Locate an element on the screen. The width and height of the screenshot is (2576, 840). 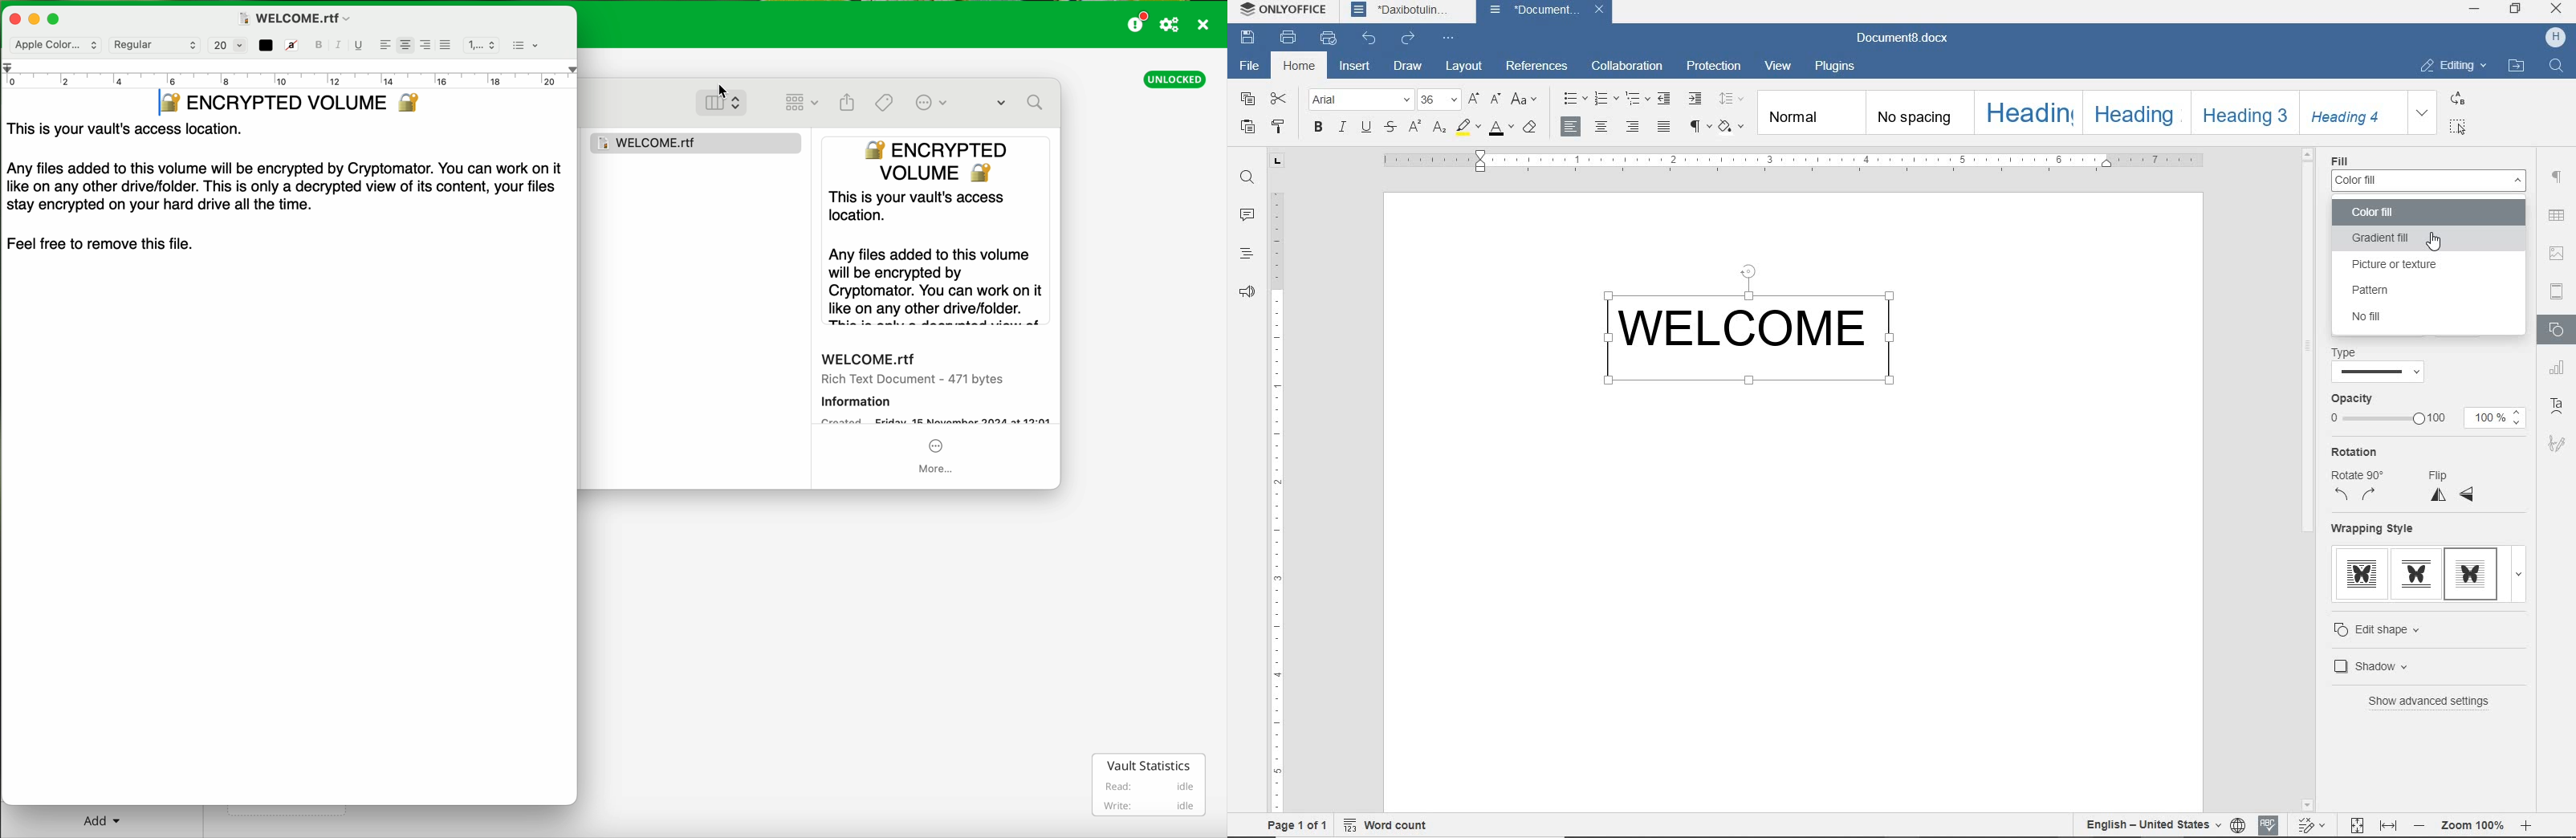
Numbering is located at coordinates (480, 43).